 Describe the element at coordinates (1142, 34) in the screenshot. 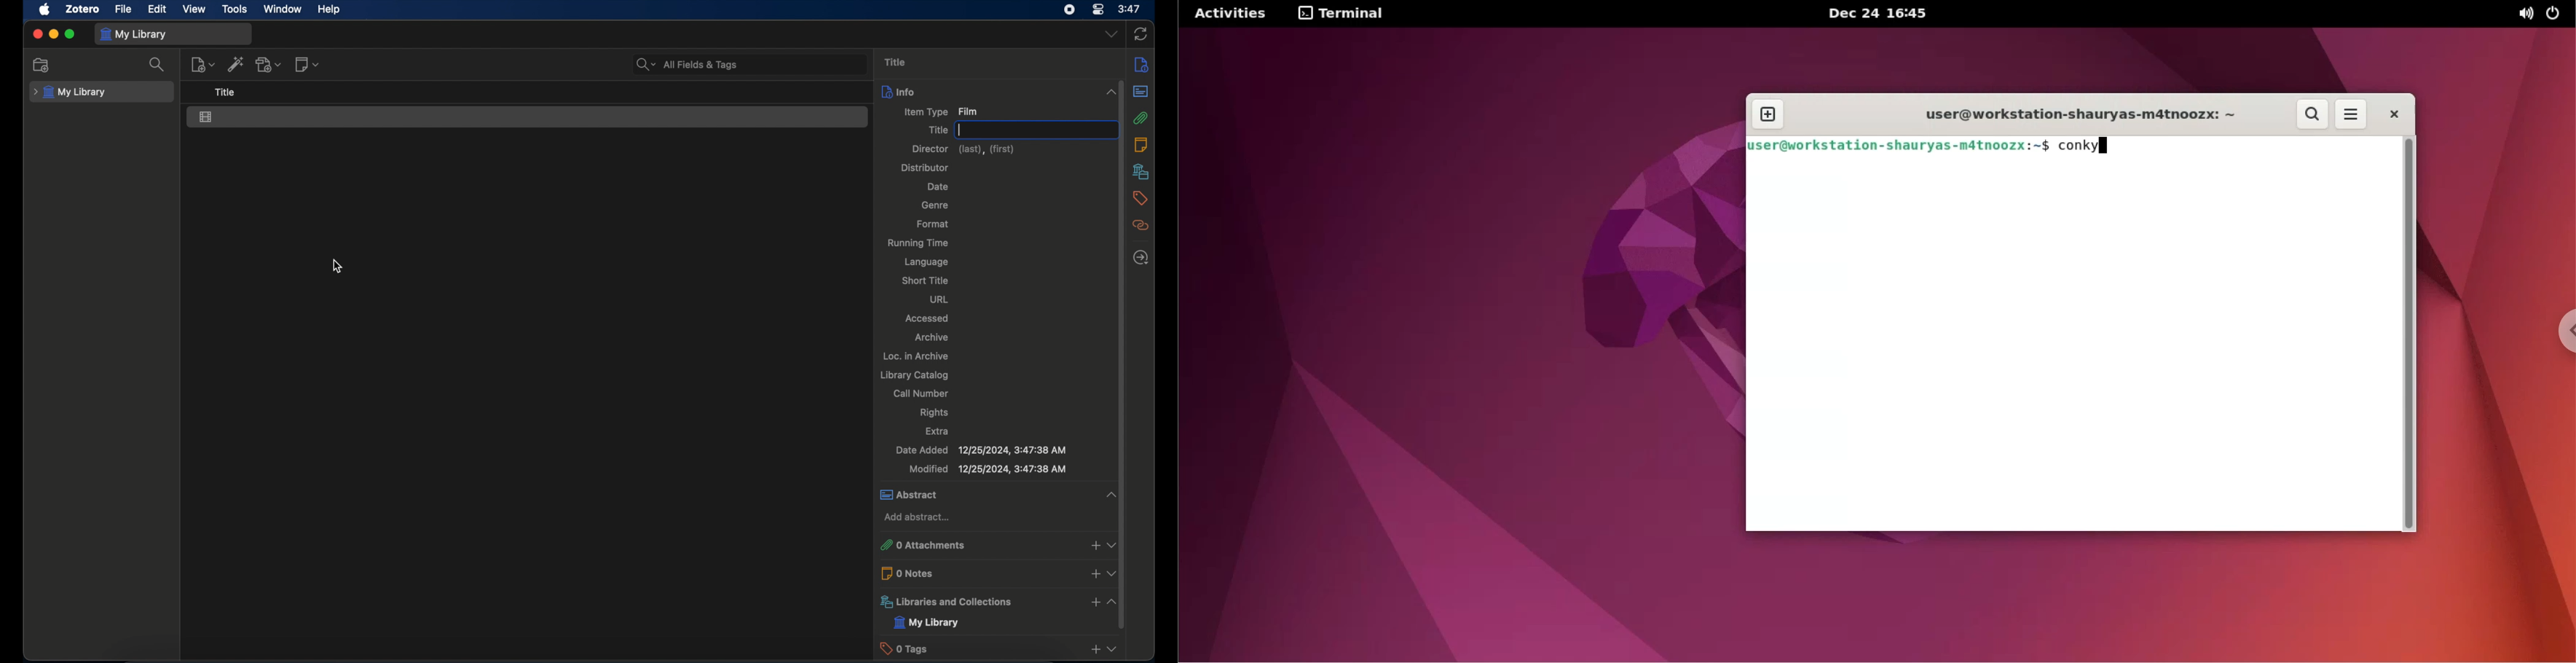

I see `sync` at that location.